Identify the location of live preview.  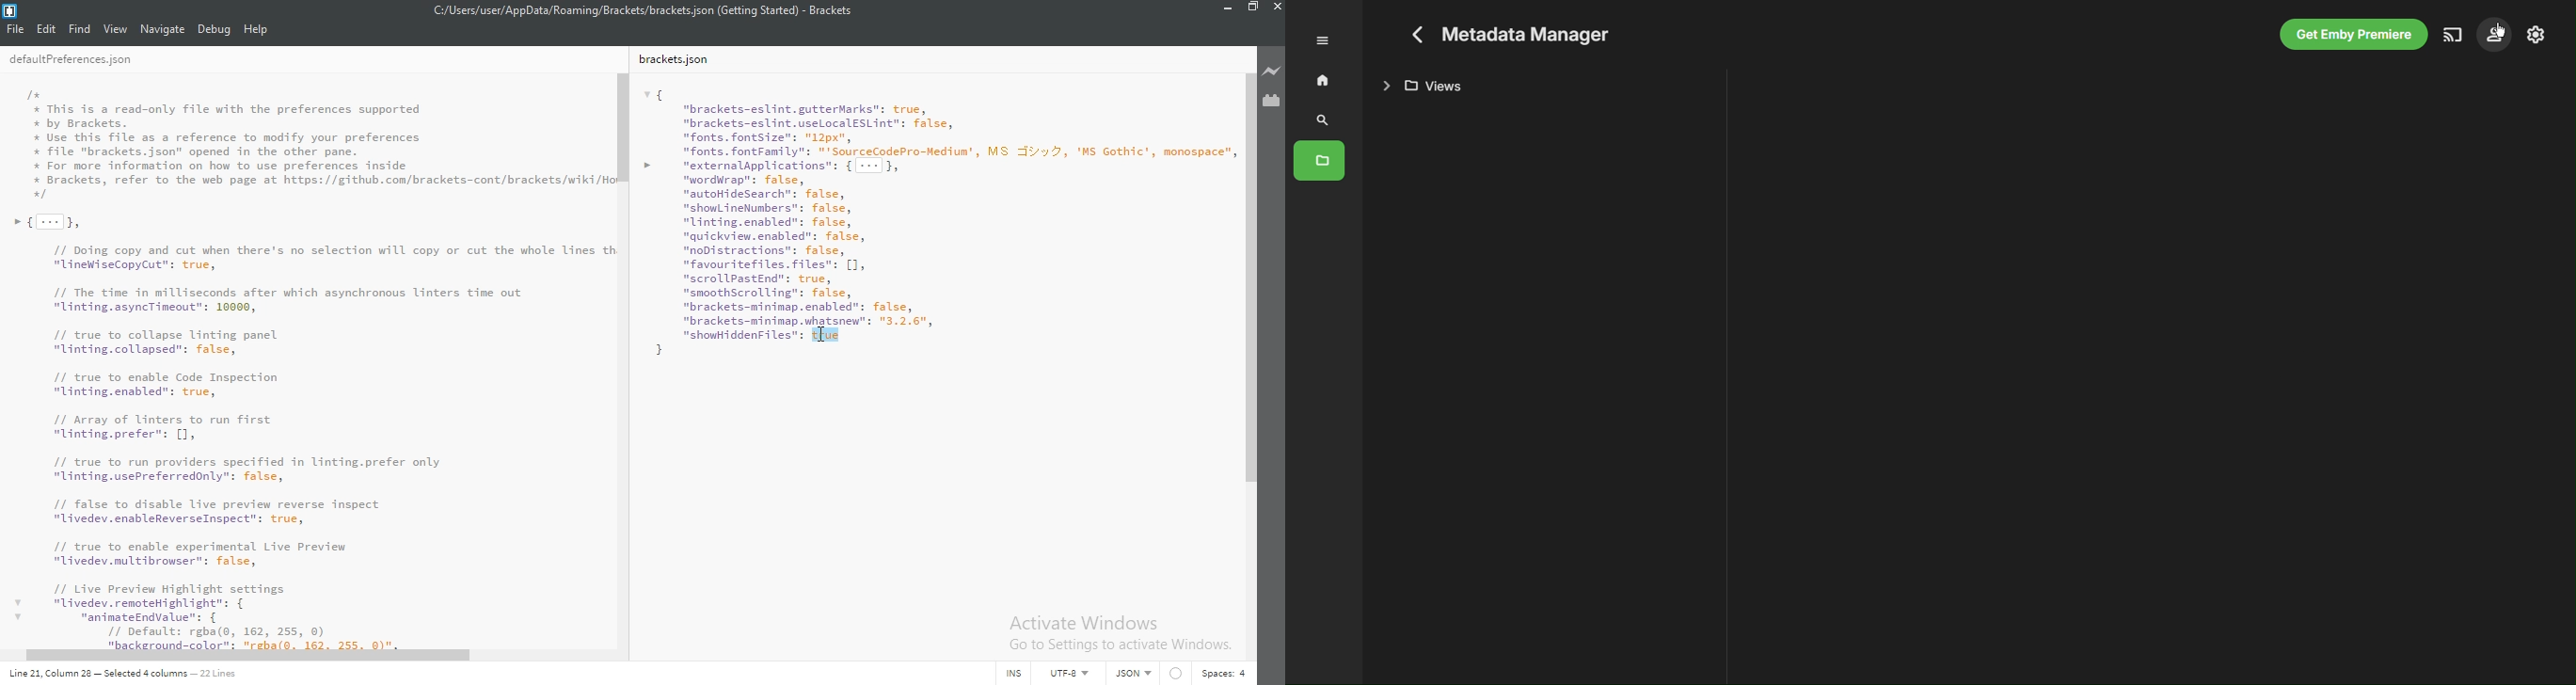
(1271, 72).